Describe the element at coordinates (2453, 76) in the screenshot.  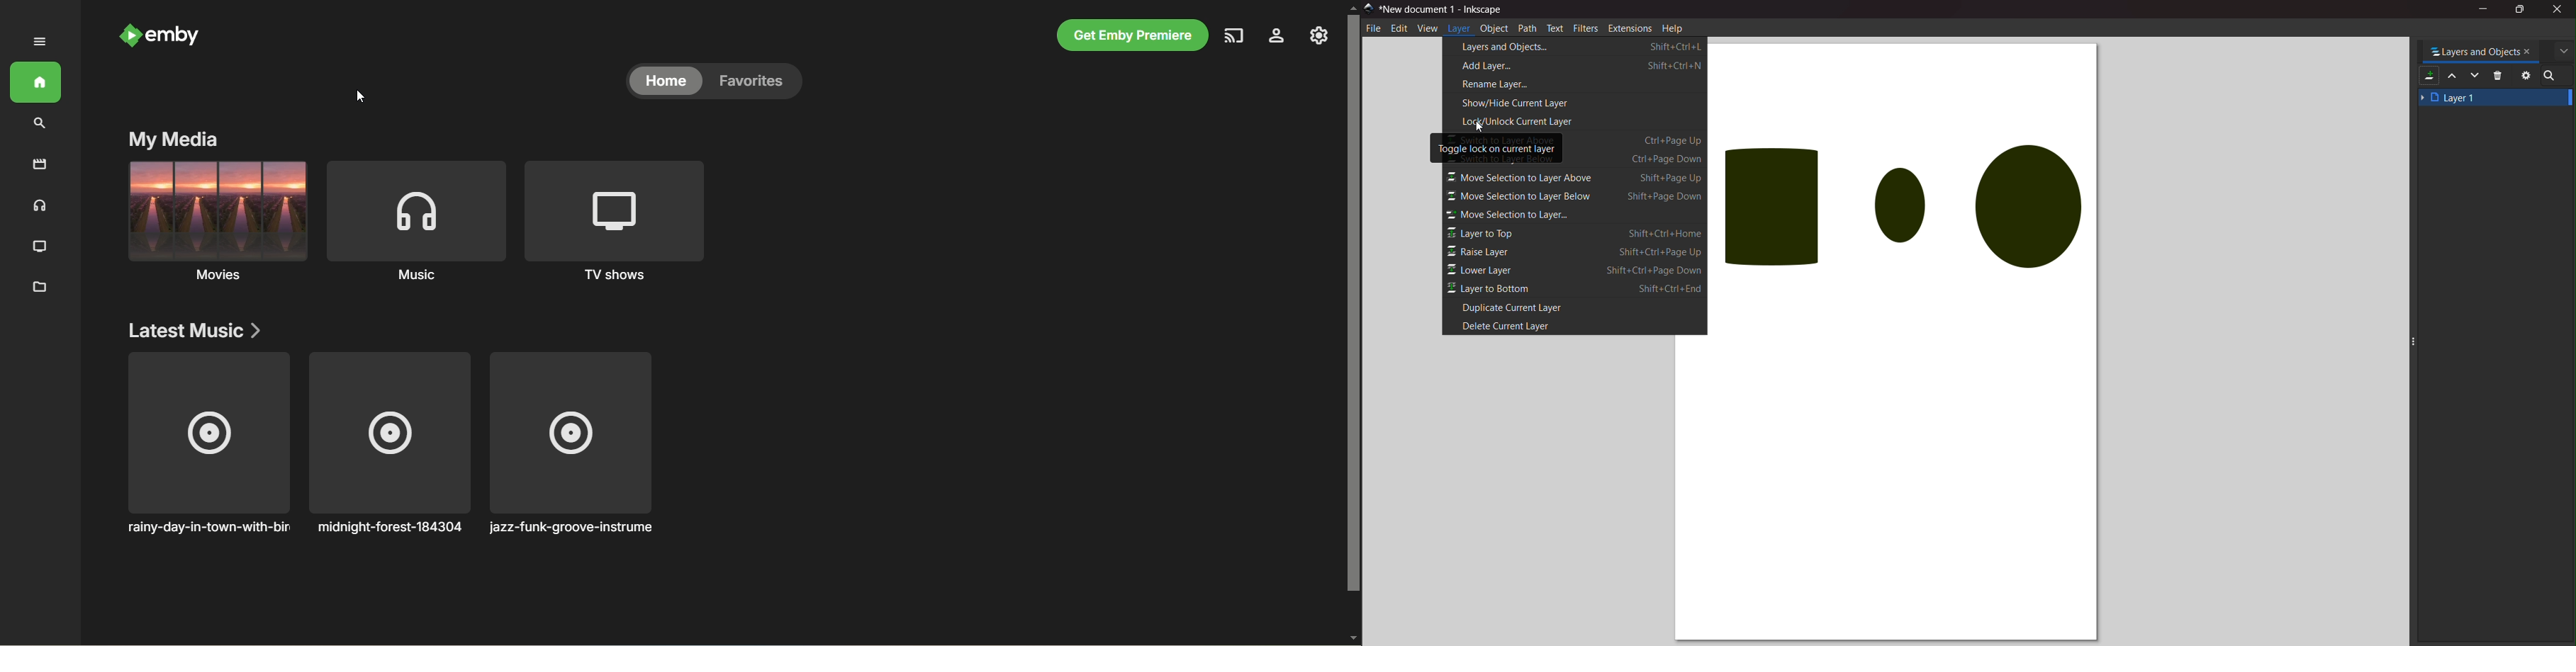
I see `mask up` at that location.